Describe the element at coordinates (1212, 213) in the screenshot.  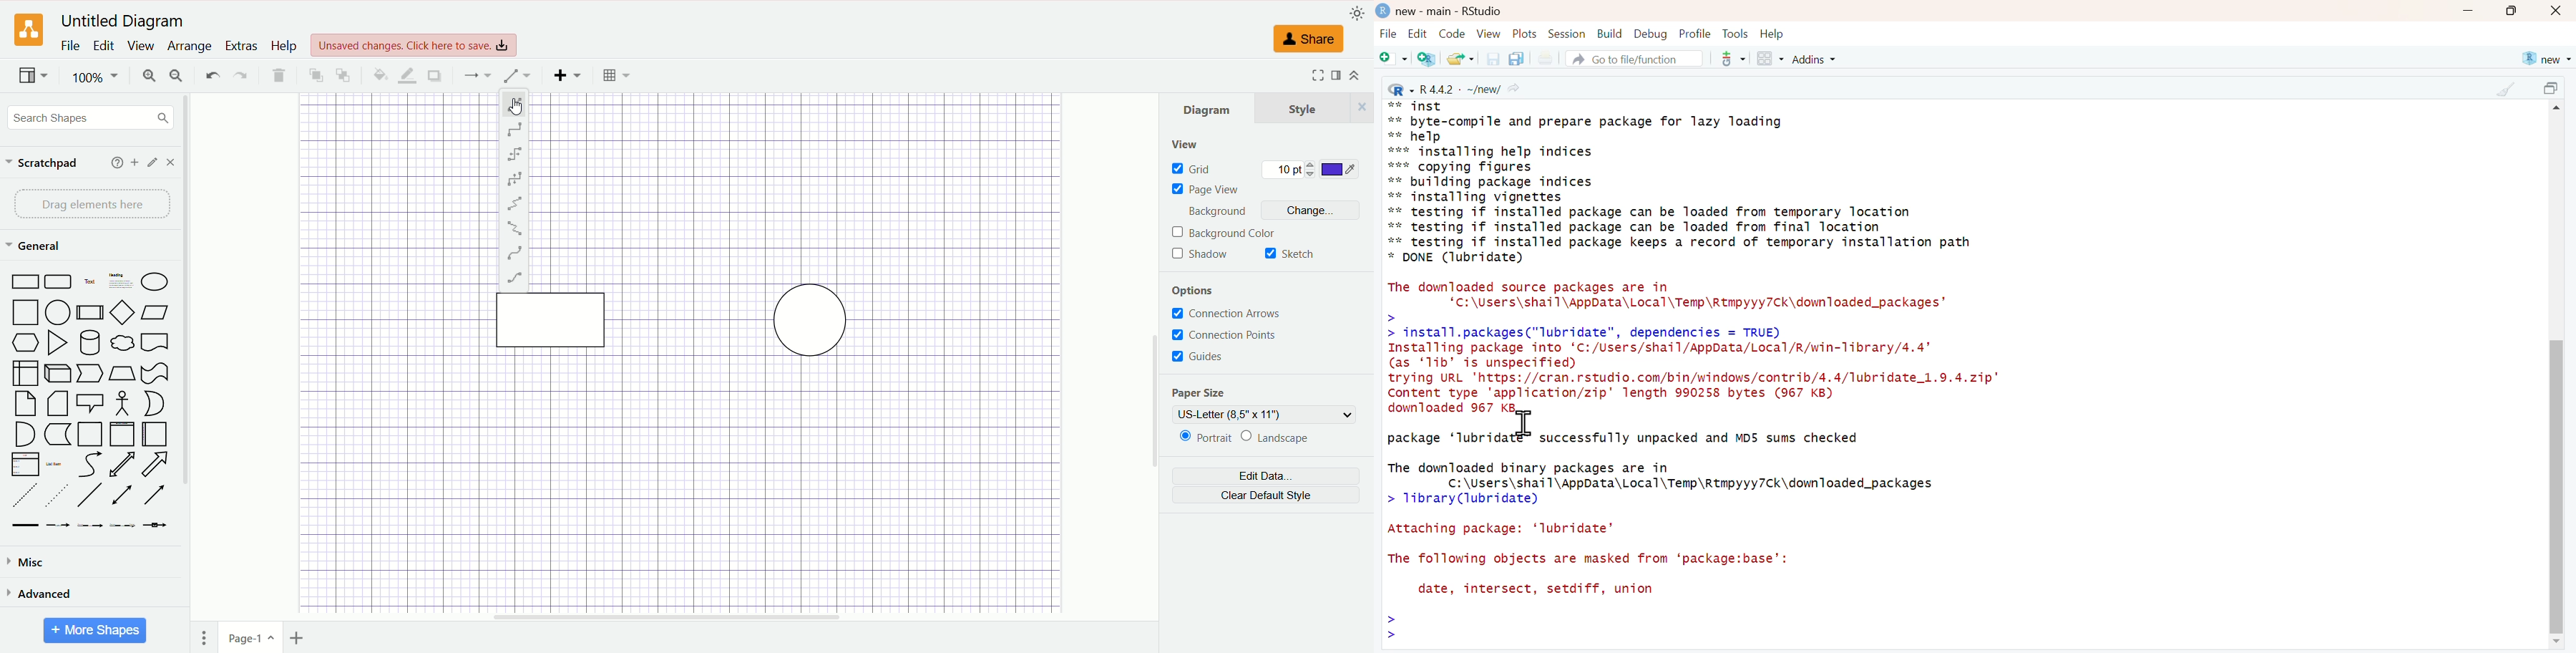
I see `background` at that location.